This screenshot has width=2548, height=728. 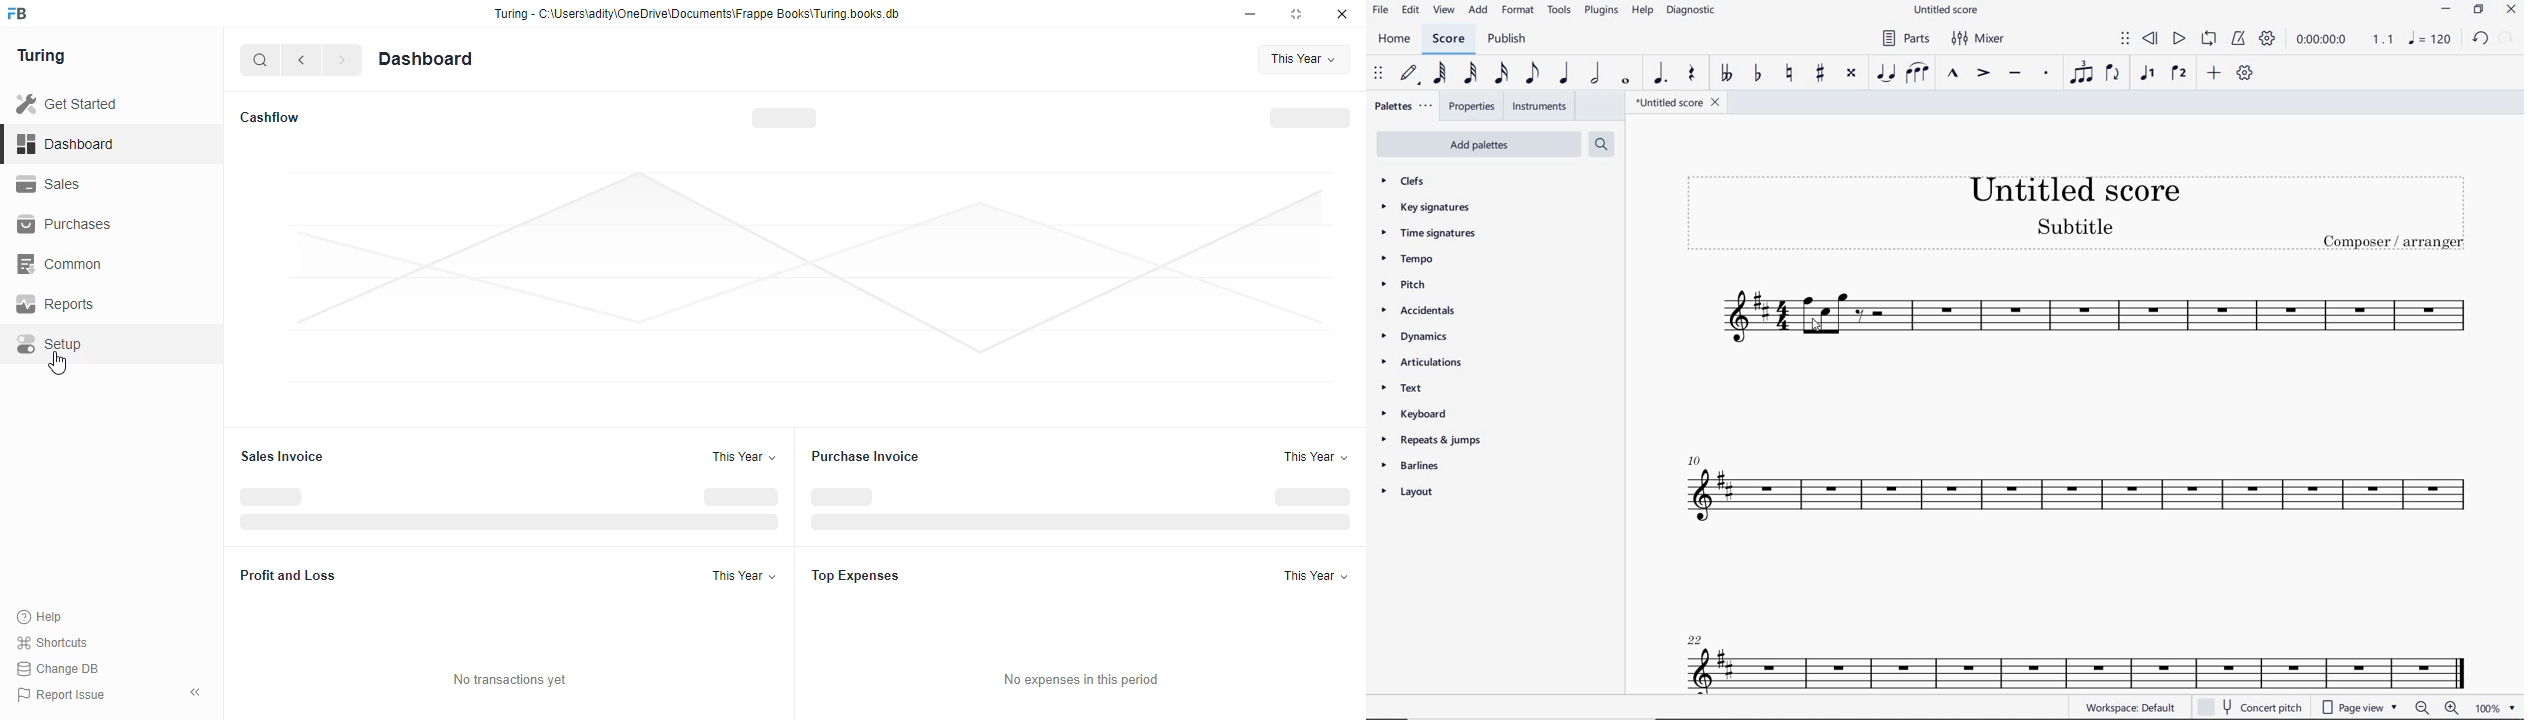 What do you see at coordinates (1538, 107) in the screenshot?
I see `INSTRUMENTS` at bounding box center [1538, 107].